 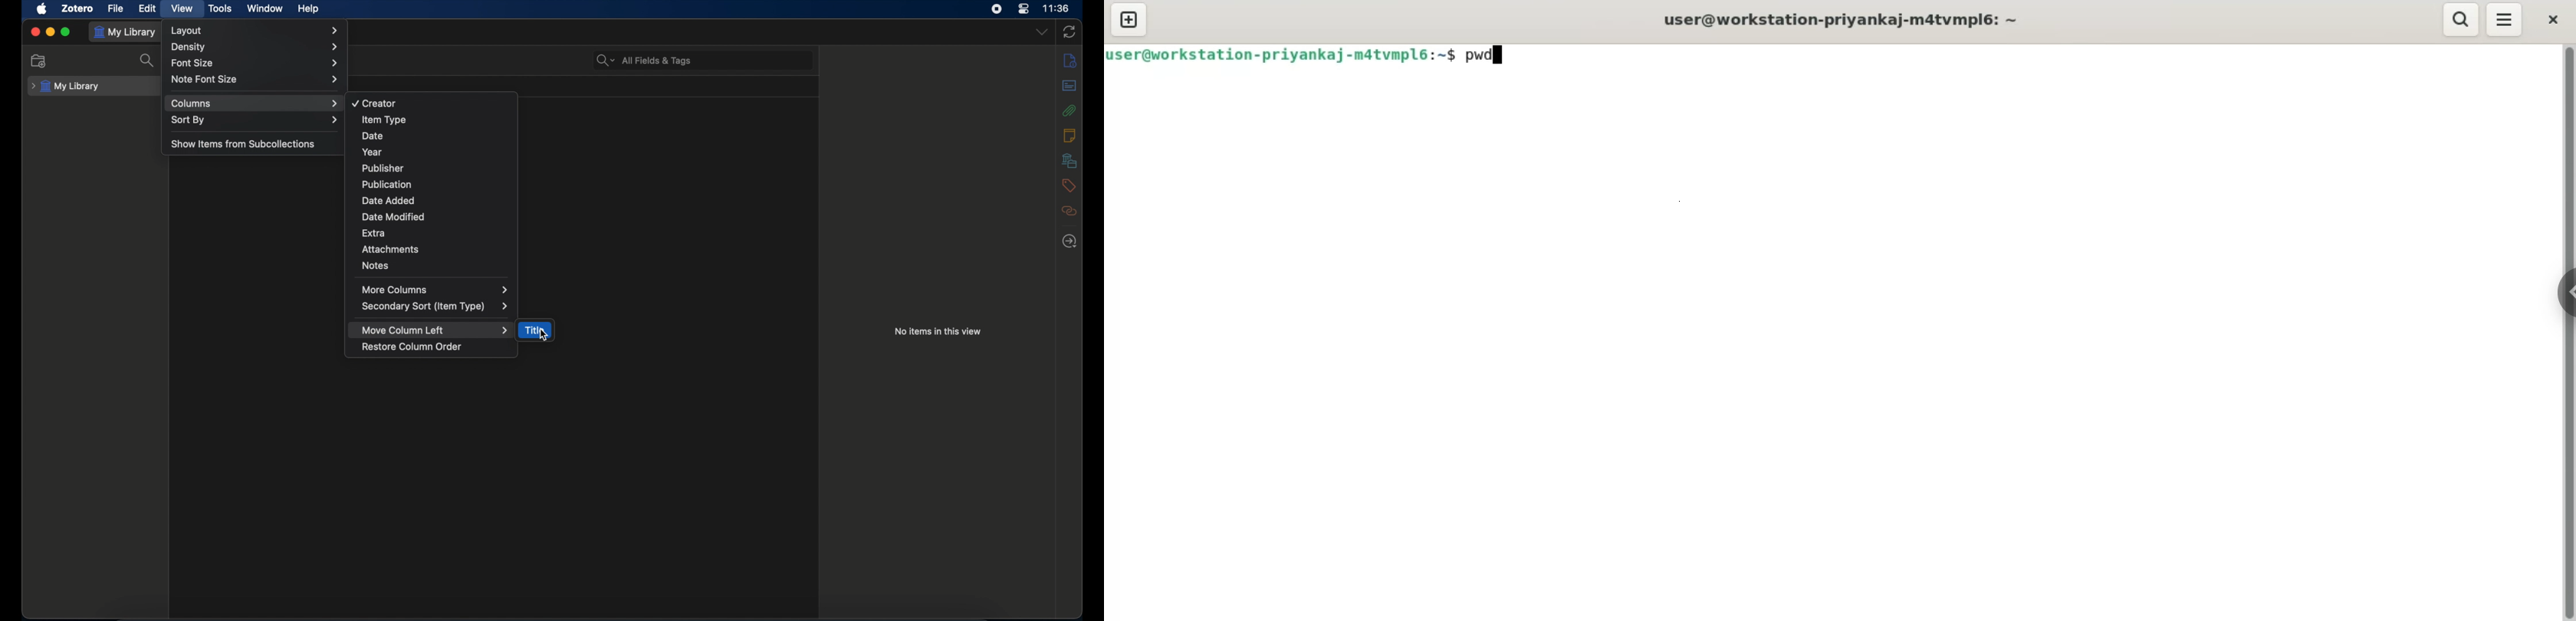 What do you see at coordinates (387, 184) in the screenshot?
I see `publication` at bounding box center [387, 184].